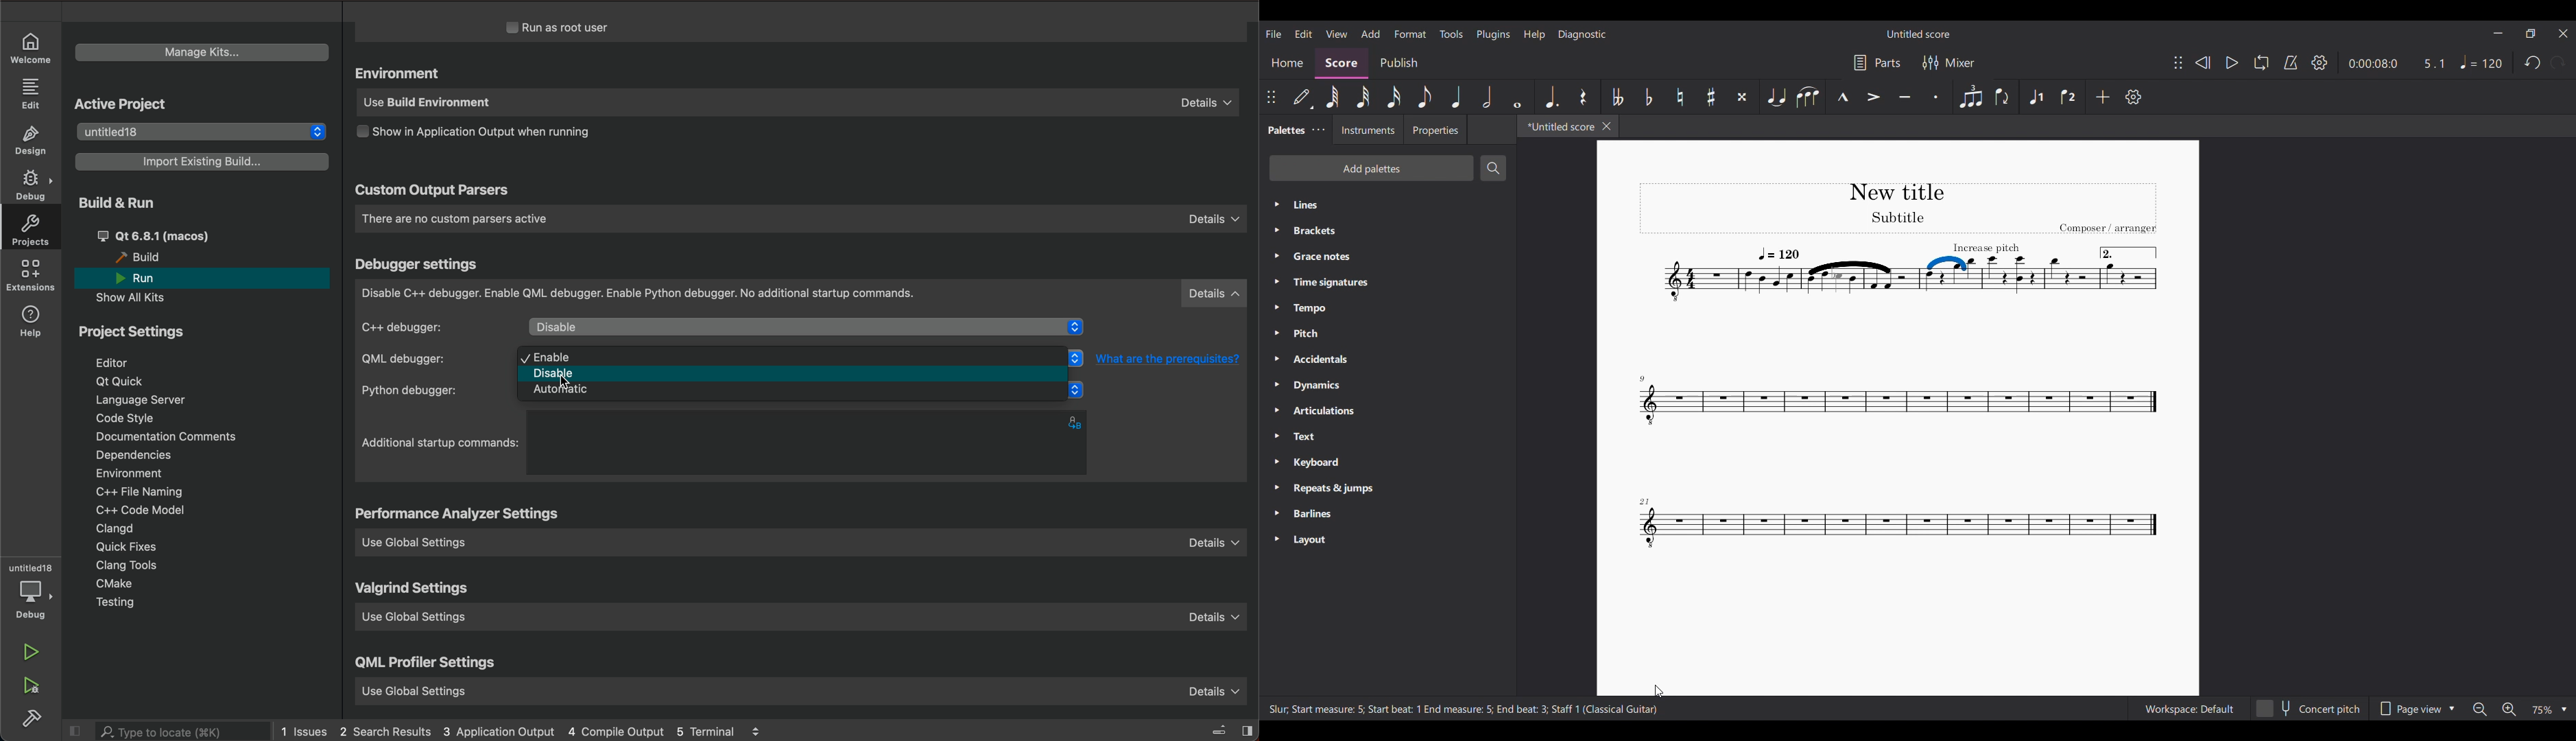 The image size is (2576, 756). Describe the element at coordinates (33, 686) in the screenshot. I see `run debug` at that location.